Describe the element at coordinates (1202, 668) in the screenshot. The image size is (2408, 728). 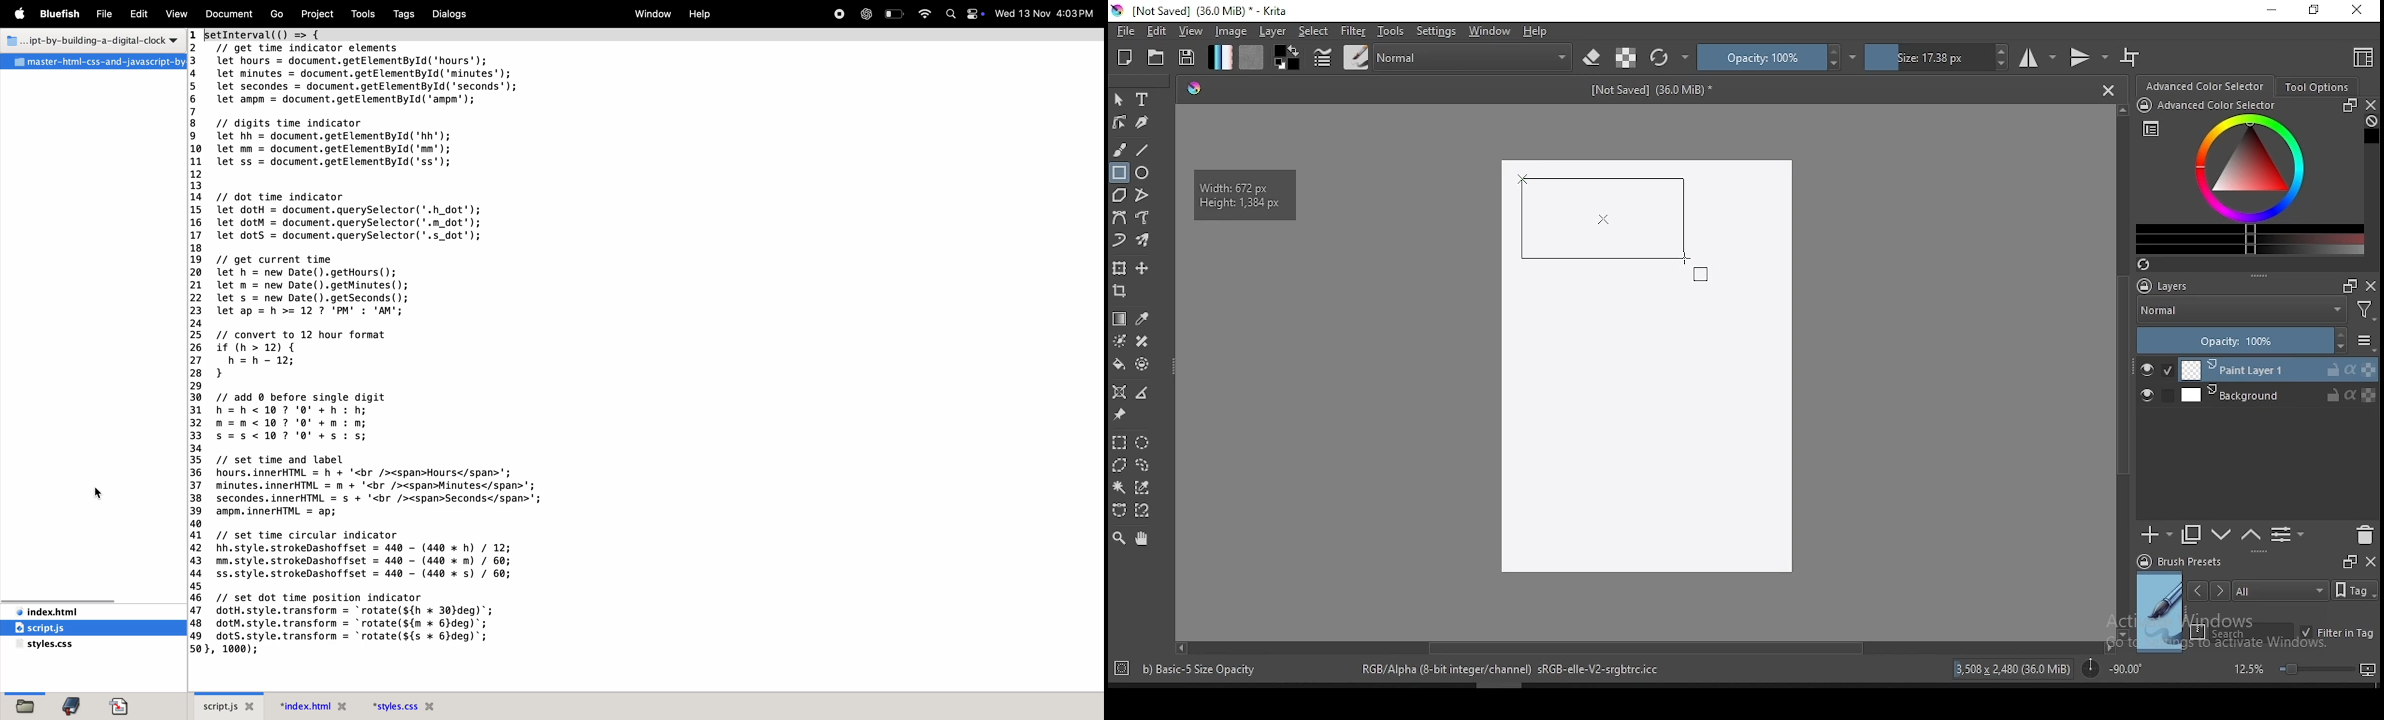
I see `basic opacity` at that location.